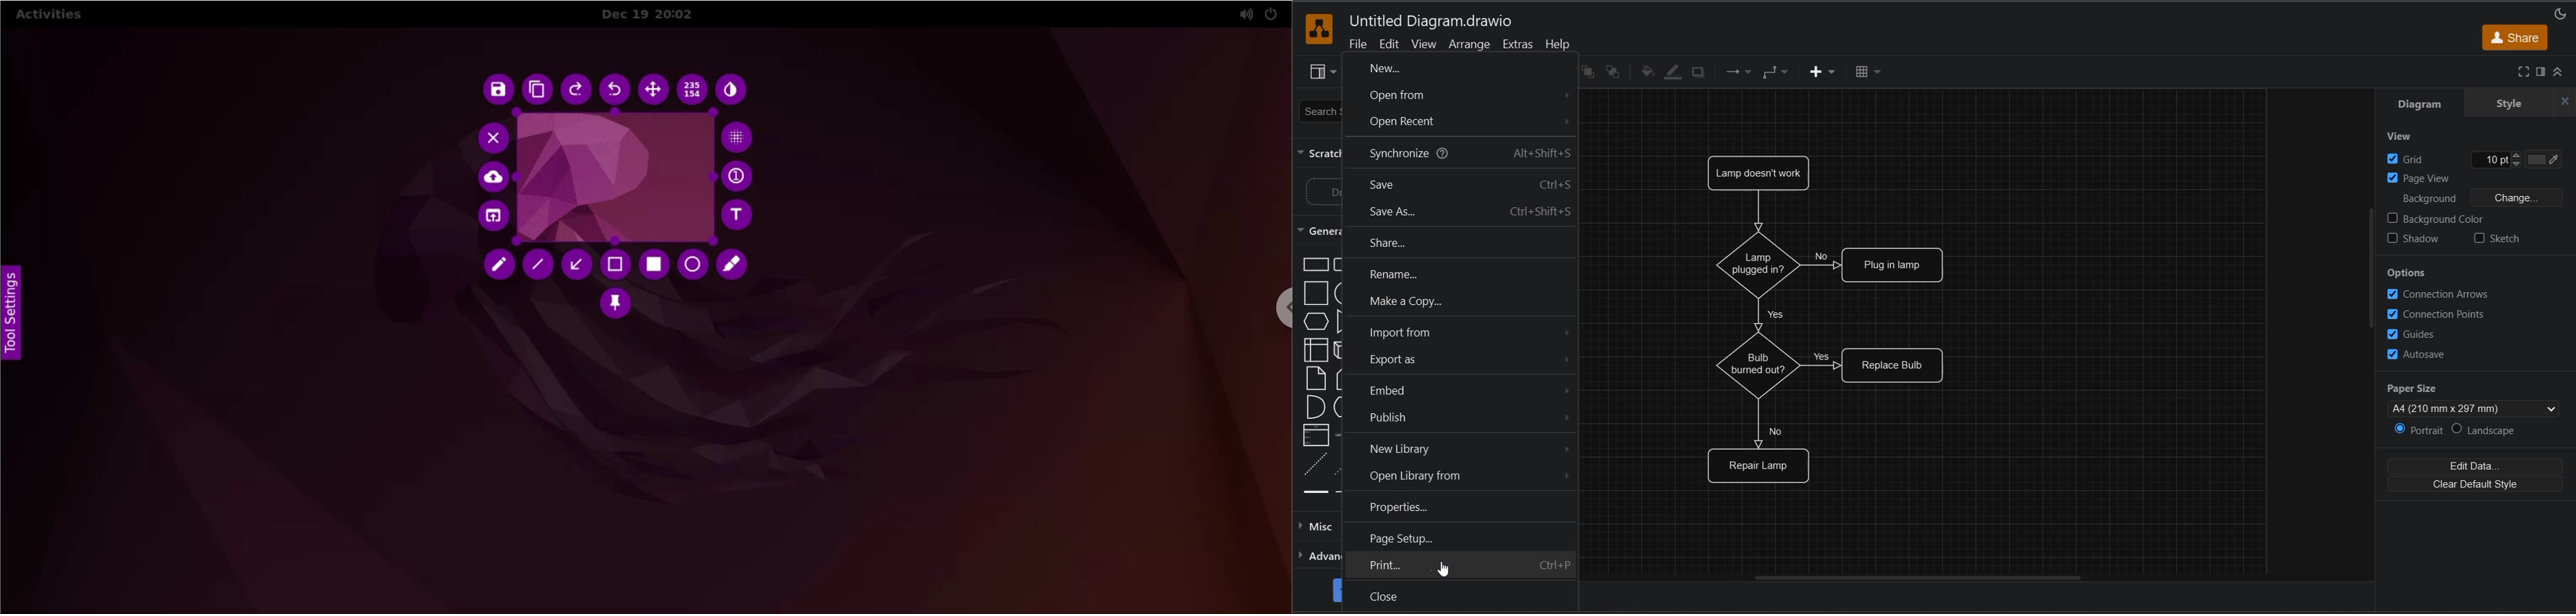 Image resolution: width=2576 pixels, height=616 pixels. Describe the element at coordinates (1825, 326) in the screenshot. I see `diagram` at that location.